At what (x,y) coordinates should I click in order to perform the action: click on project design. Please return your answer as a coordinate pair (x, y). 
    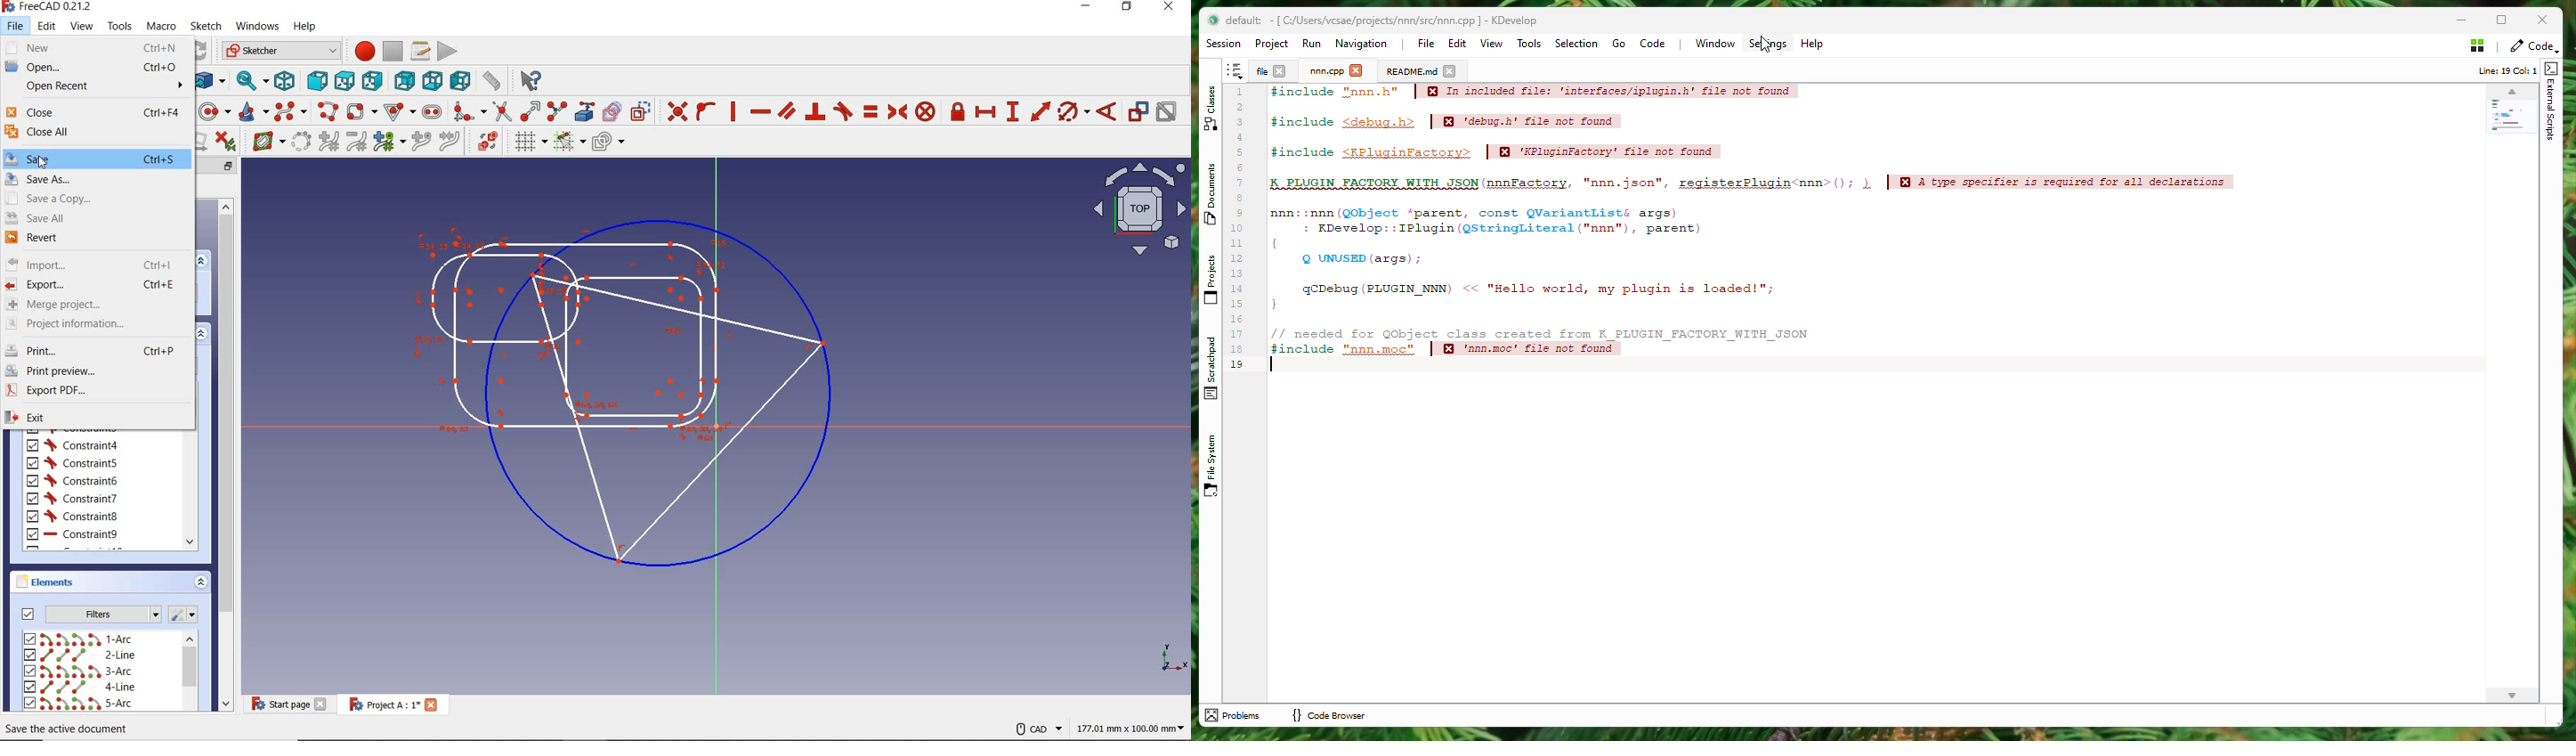
    Looking at the image, I should click on (629, 388).